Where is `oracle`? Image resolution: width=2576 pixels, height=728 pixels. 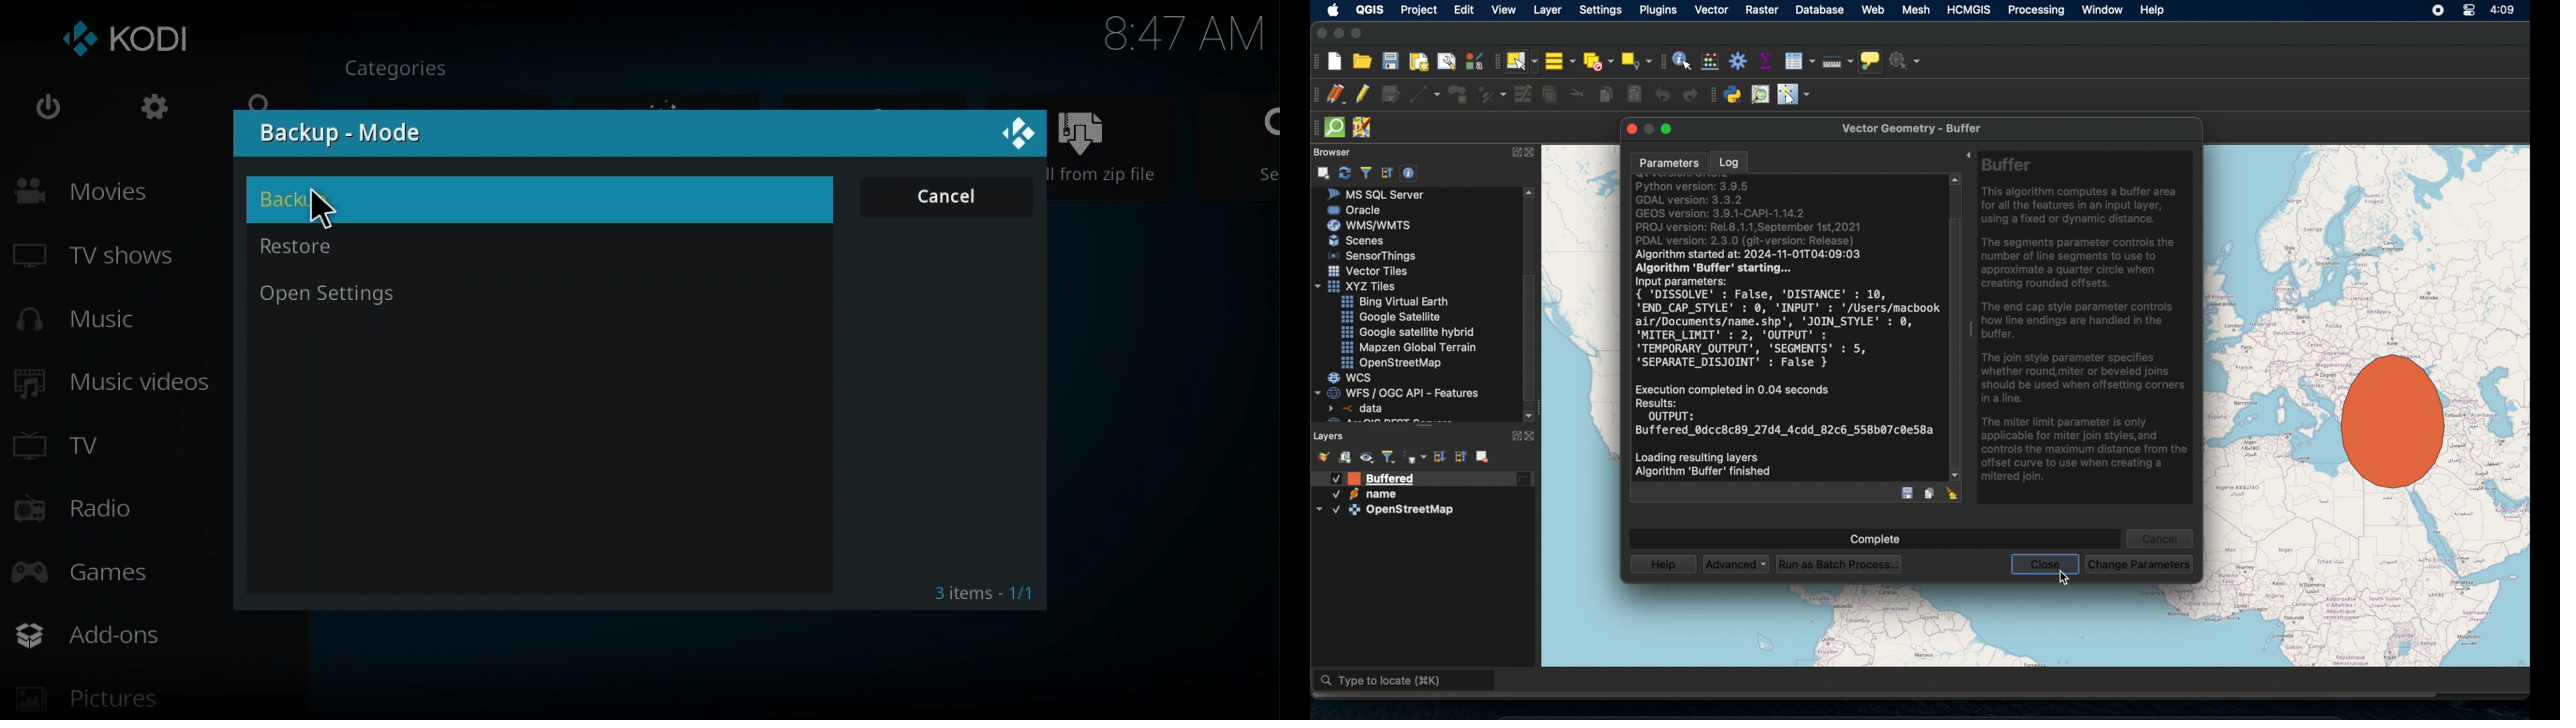 oracle is located at coordinates (1355, 209).